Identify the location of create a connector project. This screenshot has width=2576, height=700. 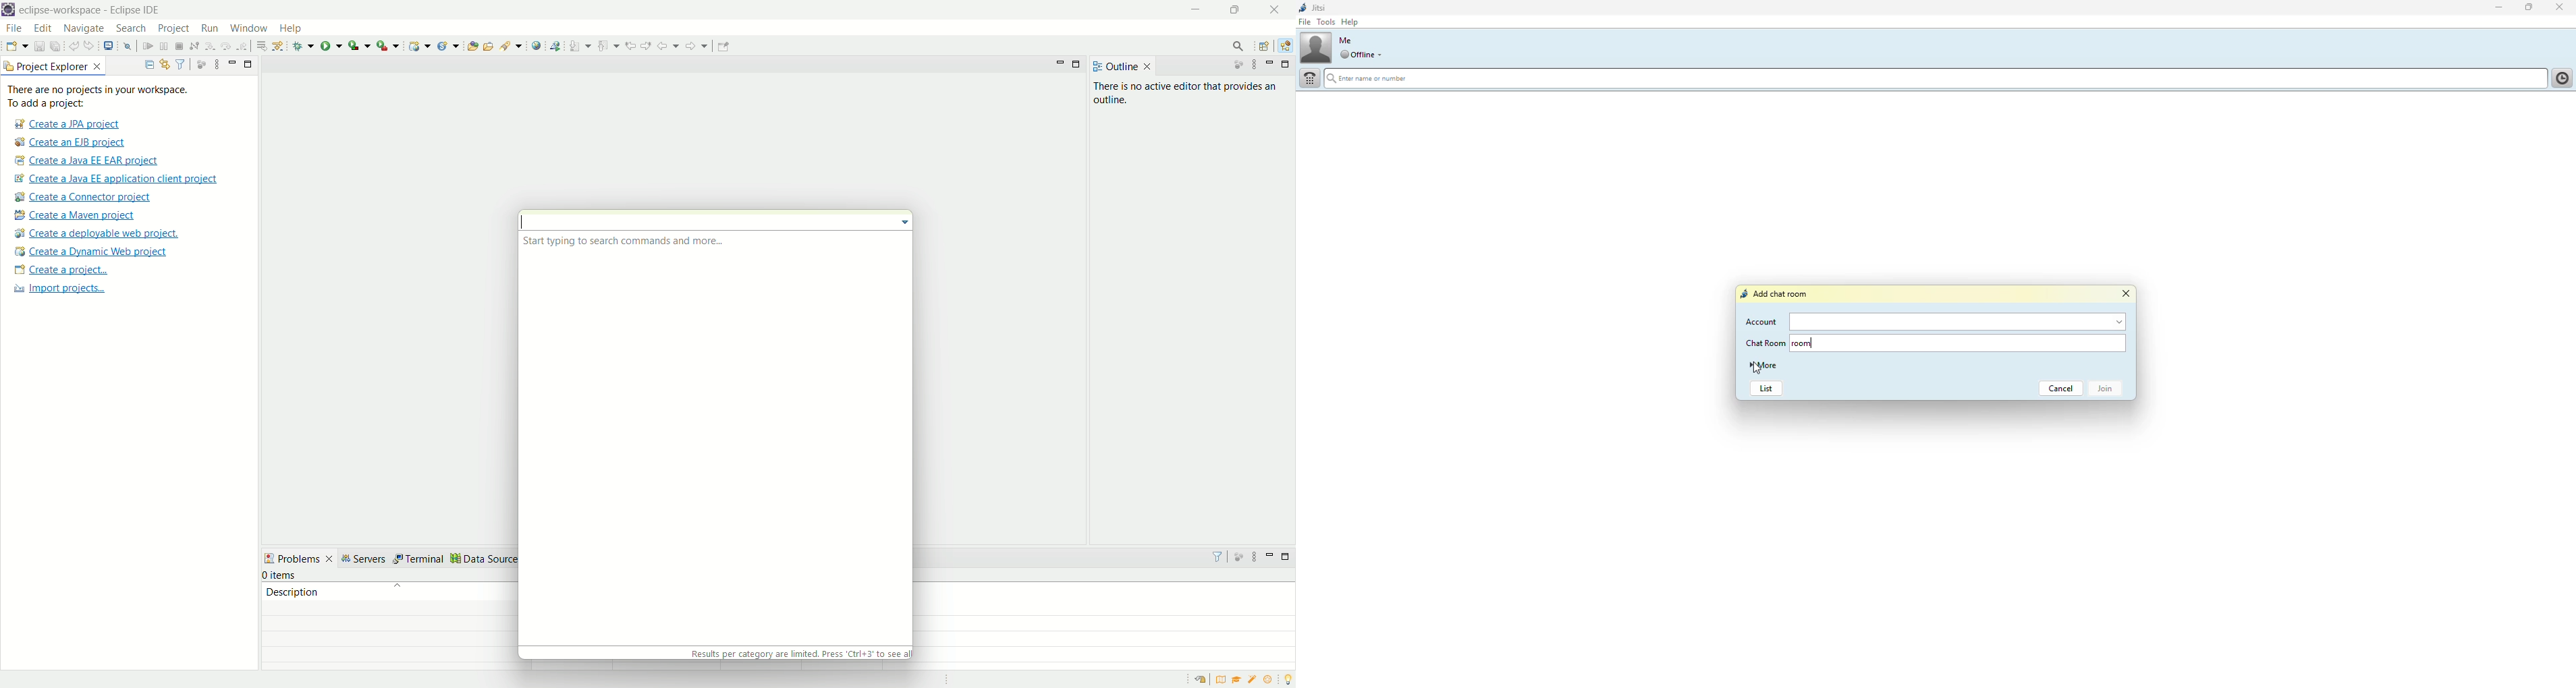
(83, 198).